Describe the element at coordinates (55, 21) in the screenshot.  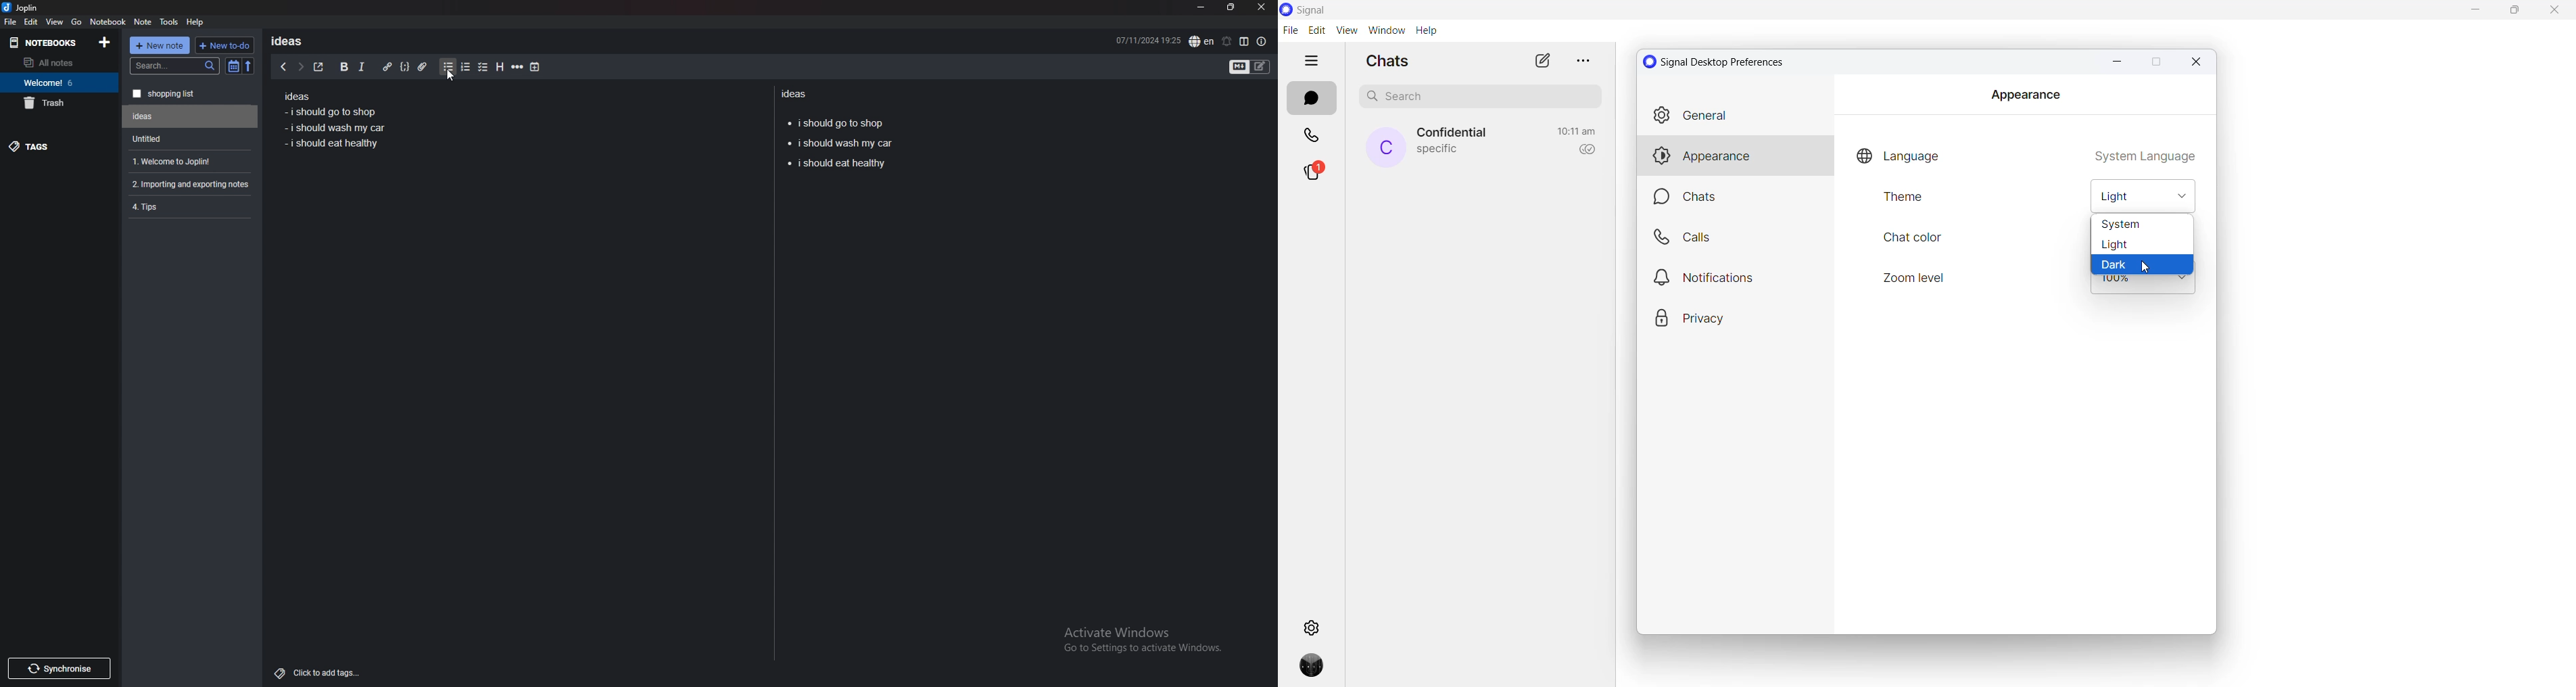
I see `view` at that location.